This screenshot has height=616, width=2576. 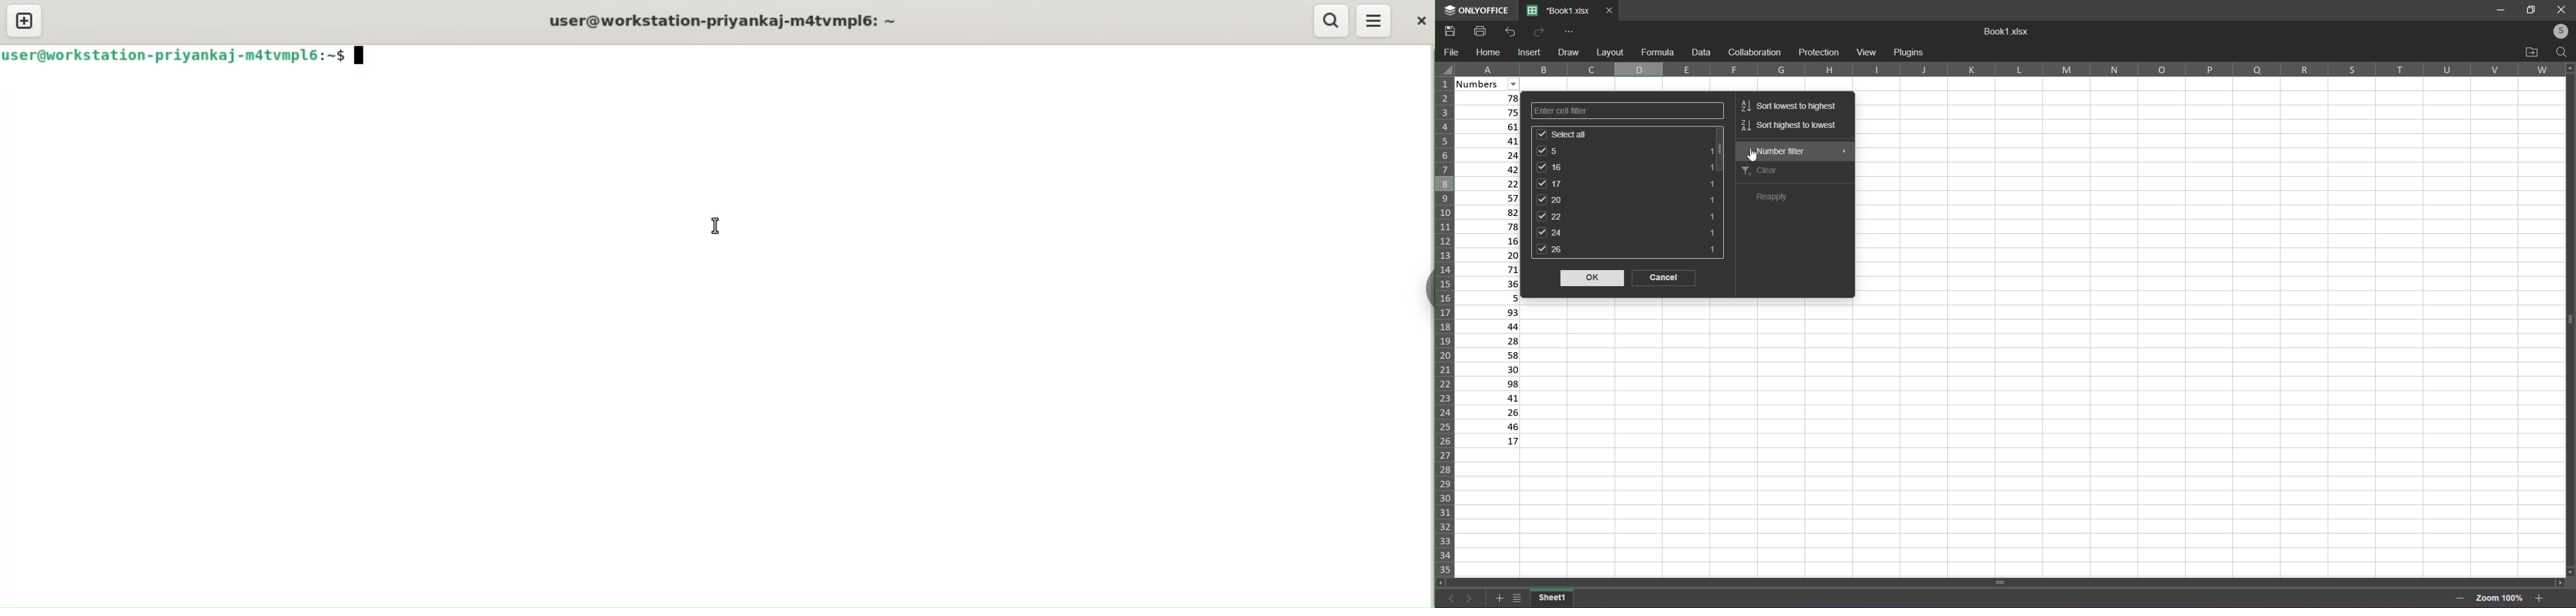 I want to click on 17, so click(x=1629, y=184).